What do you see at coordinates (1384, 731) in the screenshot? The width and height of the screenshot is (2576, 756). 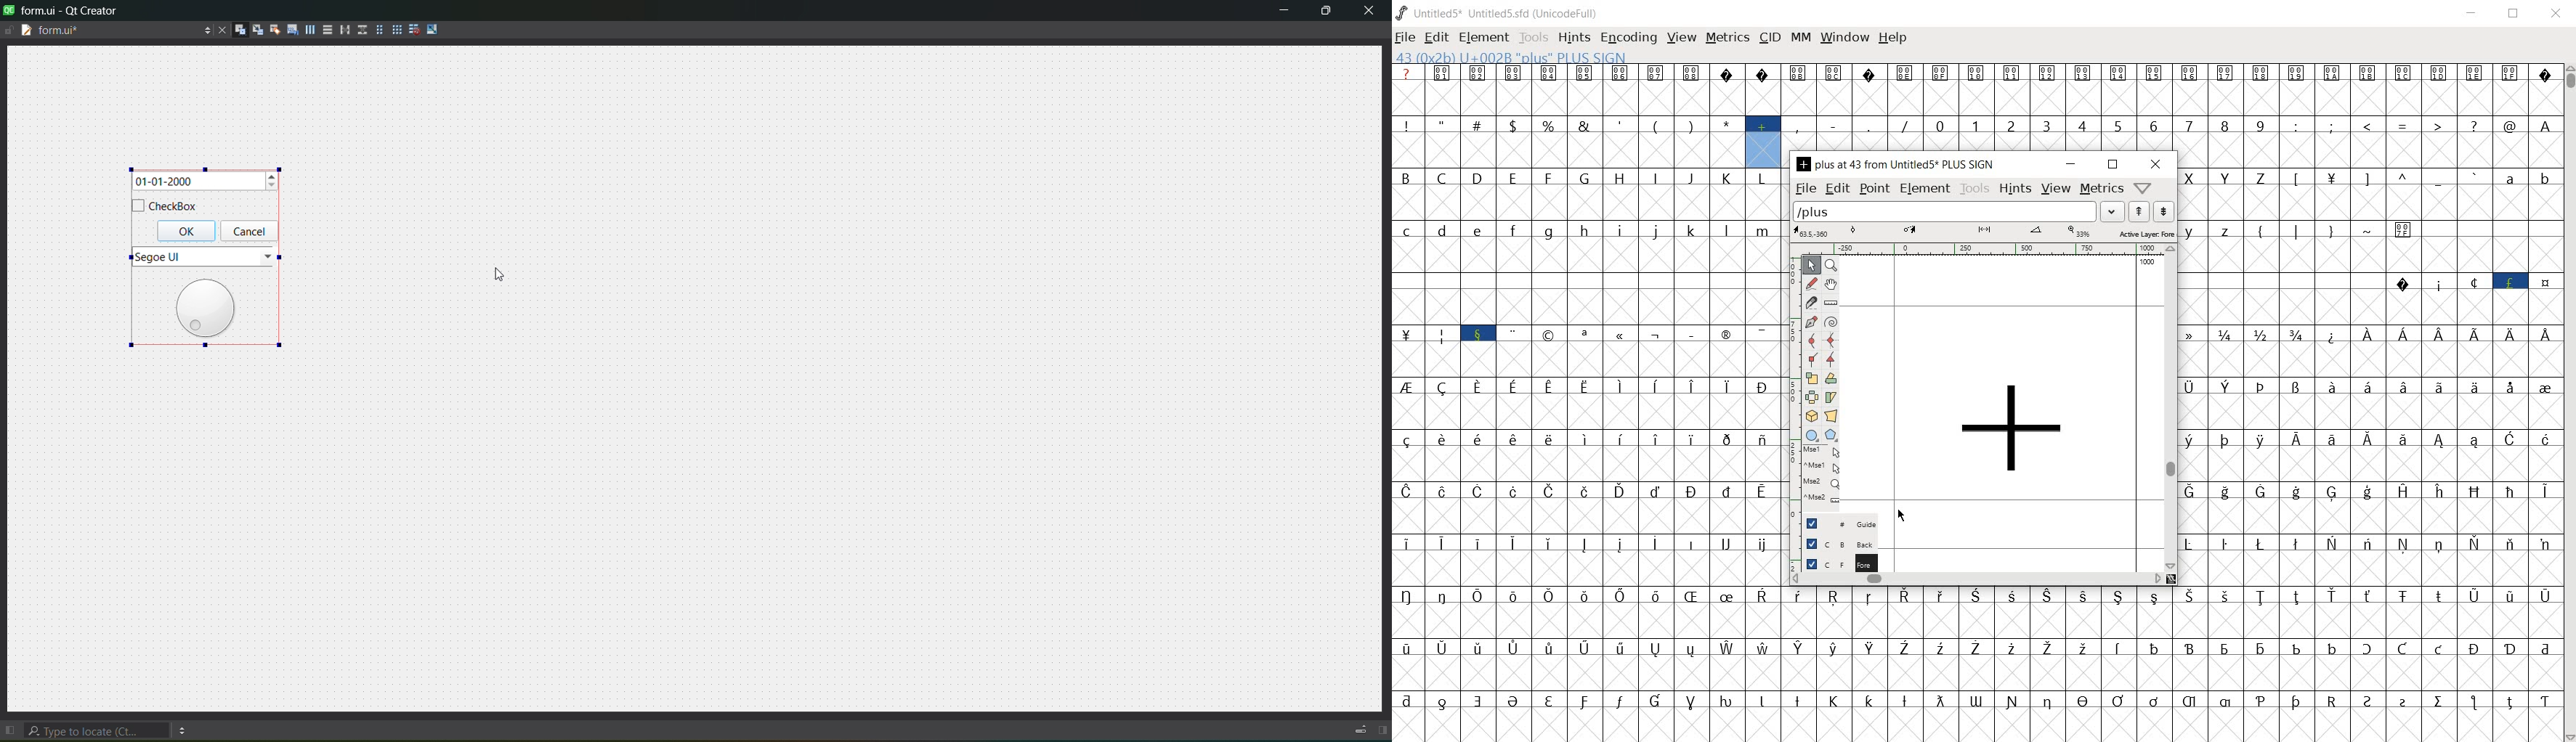 I see `show right sidebar` at bounding box center [1384, 731].